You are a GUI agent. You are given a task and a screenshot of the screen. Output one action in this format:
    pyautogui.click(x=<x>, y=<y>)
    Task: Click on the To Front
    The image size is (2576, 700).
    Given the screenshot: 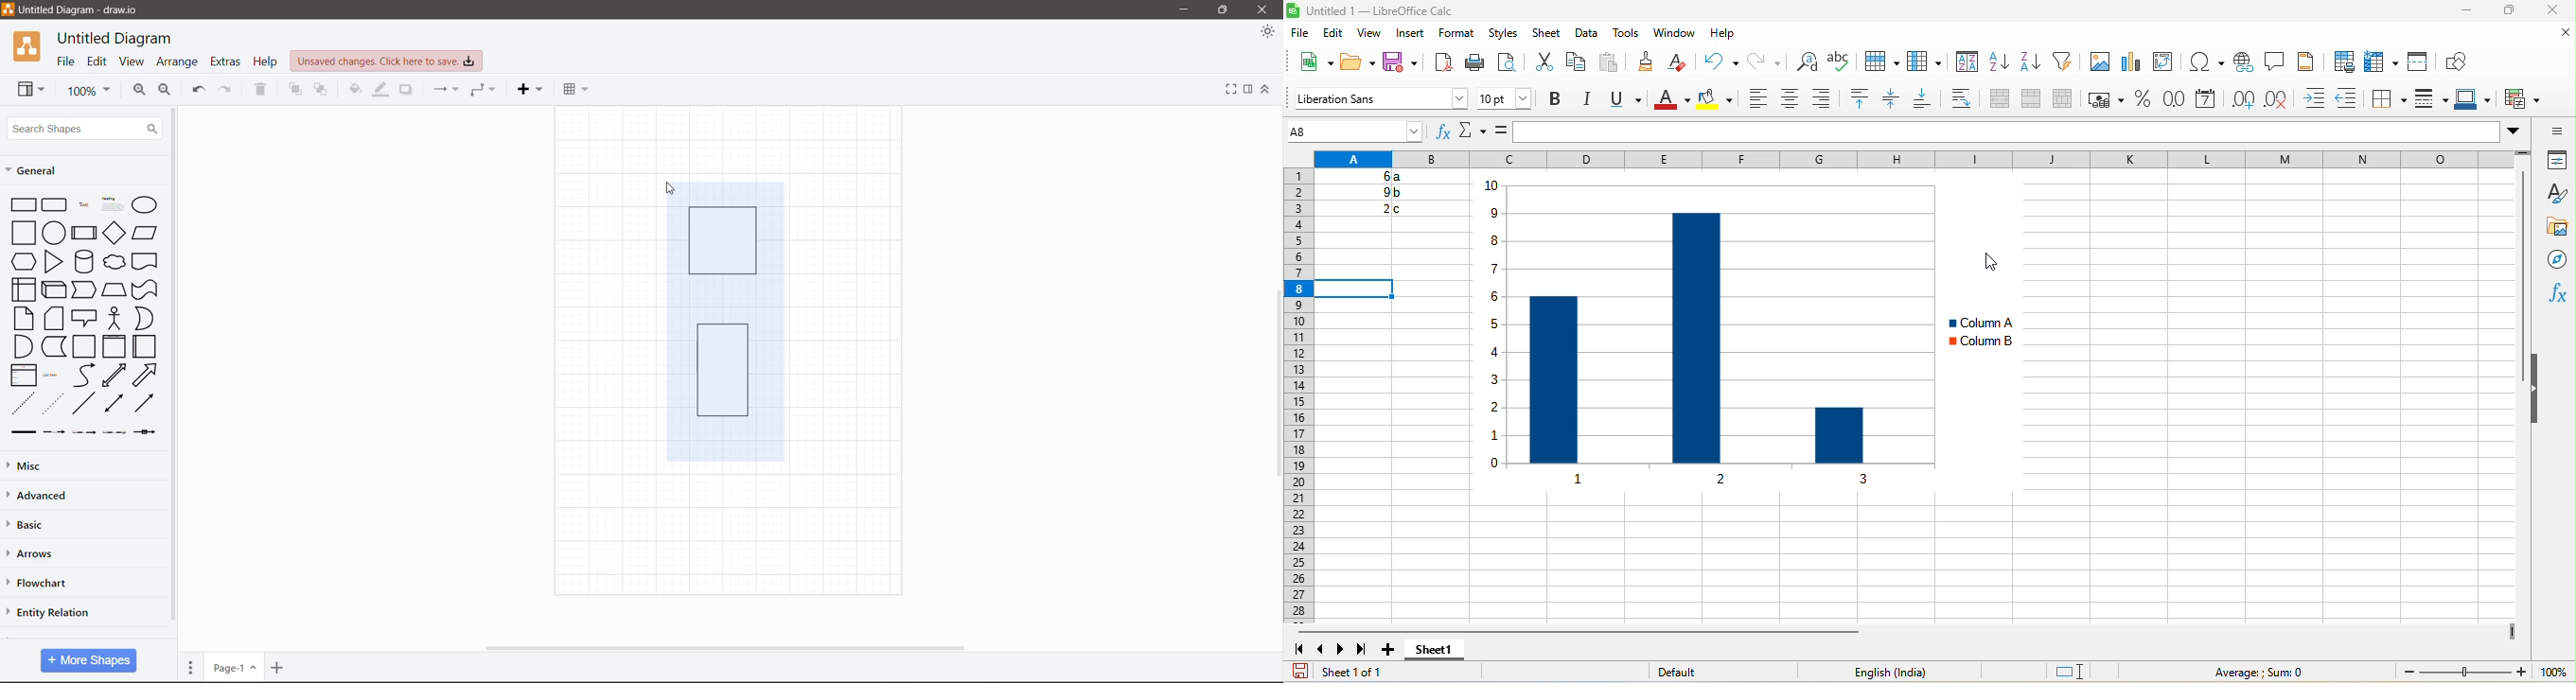 What is the action you would take?
    pyautogui.click(x=295, y=90)
    